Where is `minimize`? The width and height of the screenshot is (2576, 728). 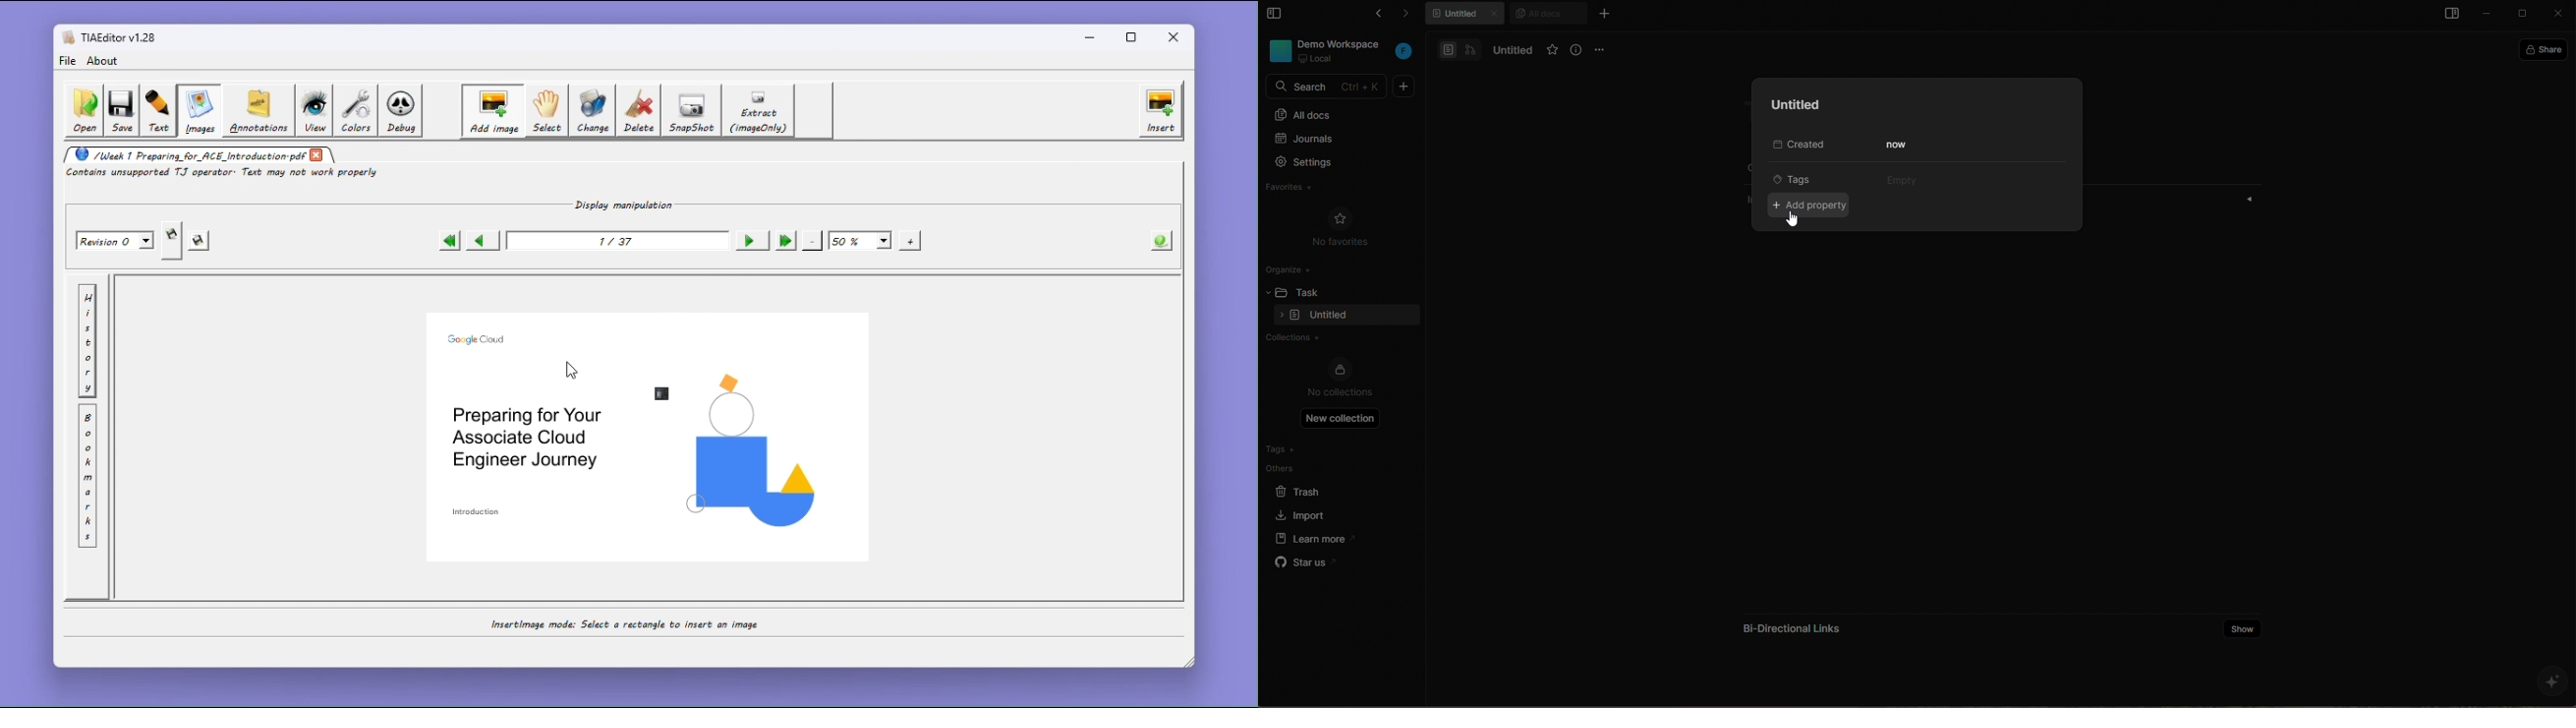 minimize is located at coordinates (2488, 14).